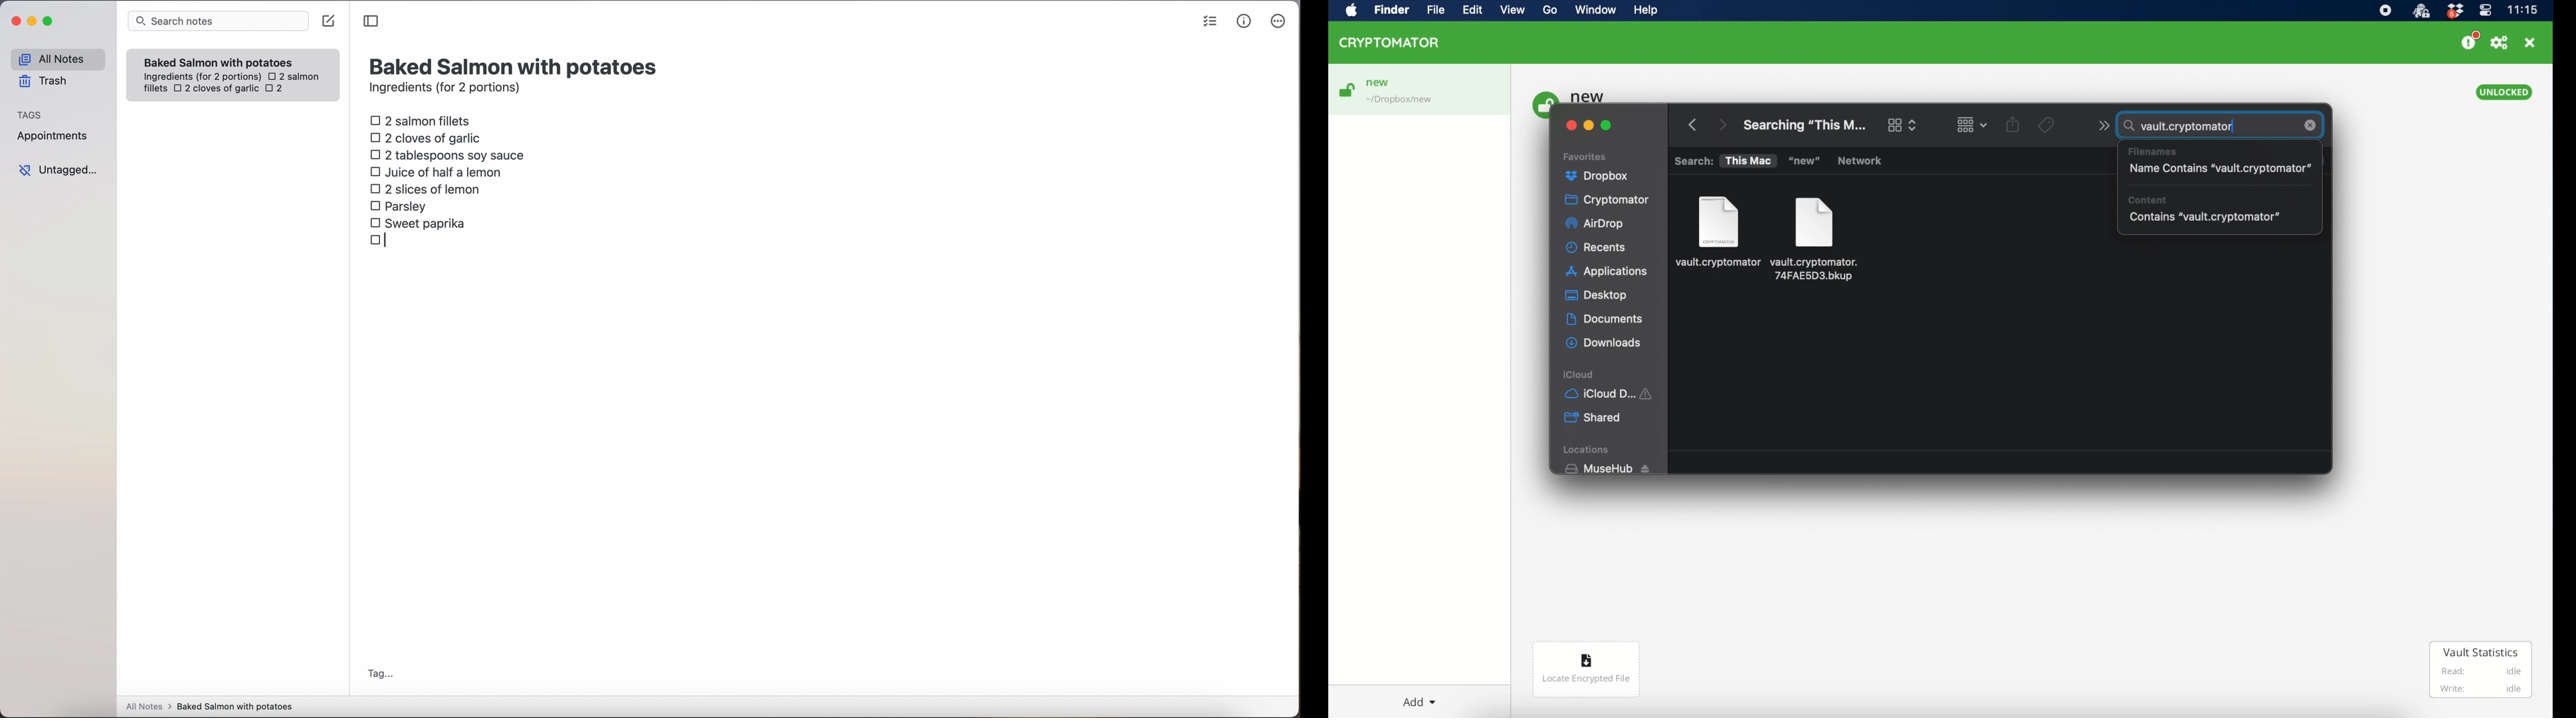 The width and height of the screenshot is (2576, 728). I want to click on toggle sidebar, so click(372, 22).